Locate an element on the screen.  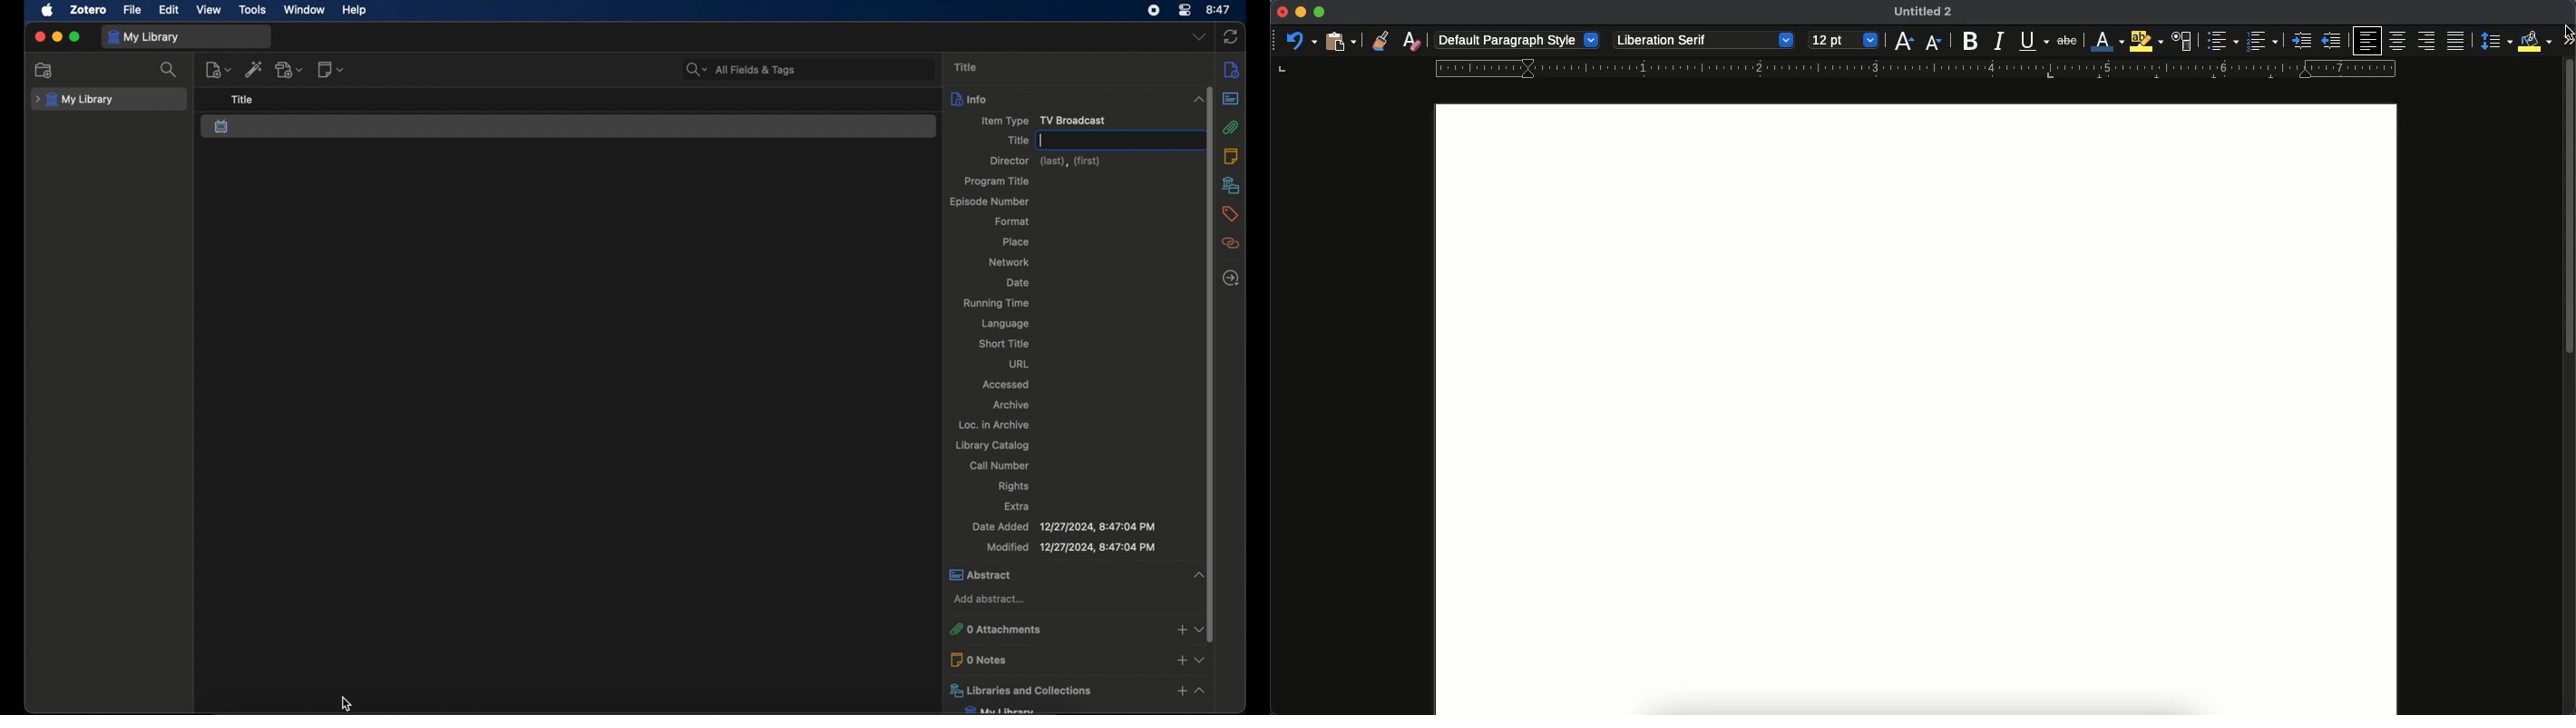
new note is located at coordinates (330, 70).